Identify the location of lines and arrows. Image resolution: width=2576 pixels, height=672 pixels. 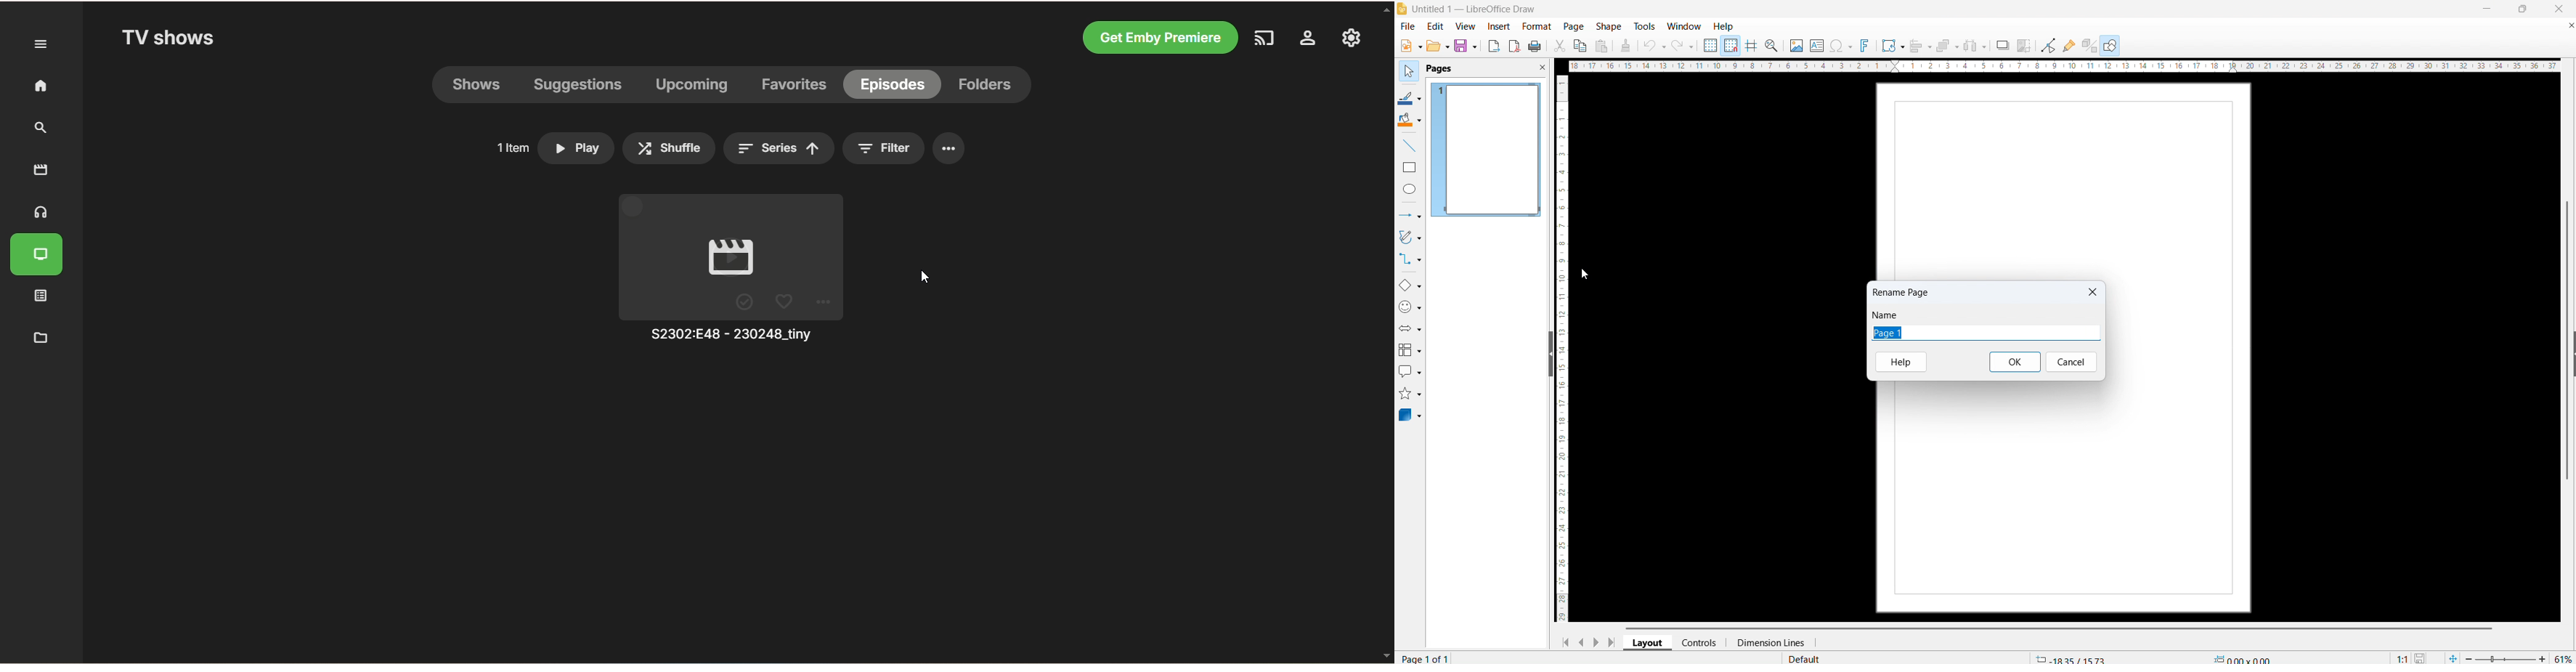
(1410, 216).